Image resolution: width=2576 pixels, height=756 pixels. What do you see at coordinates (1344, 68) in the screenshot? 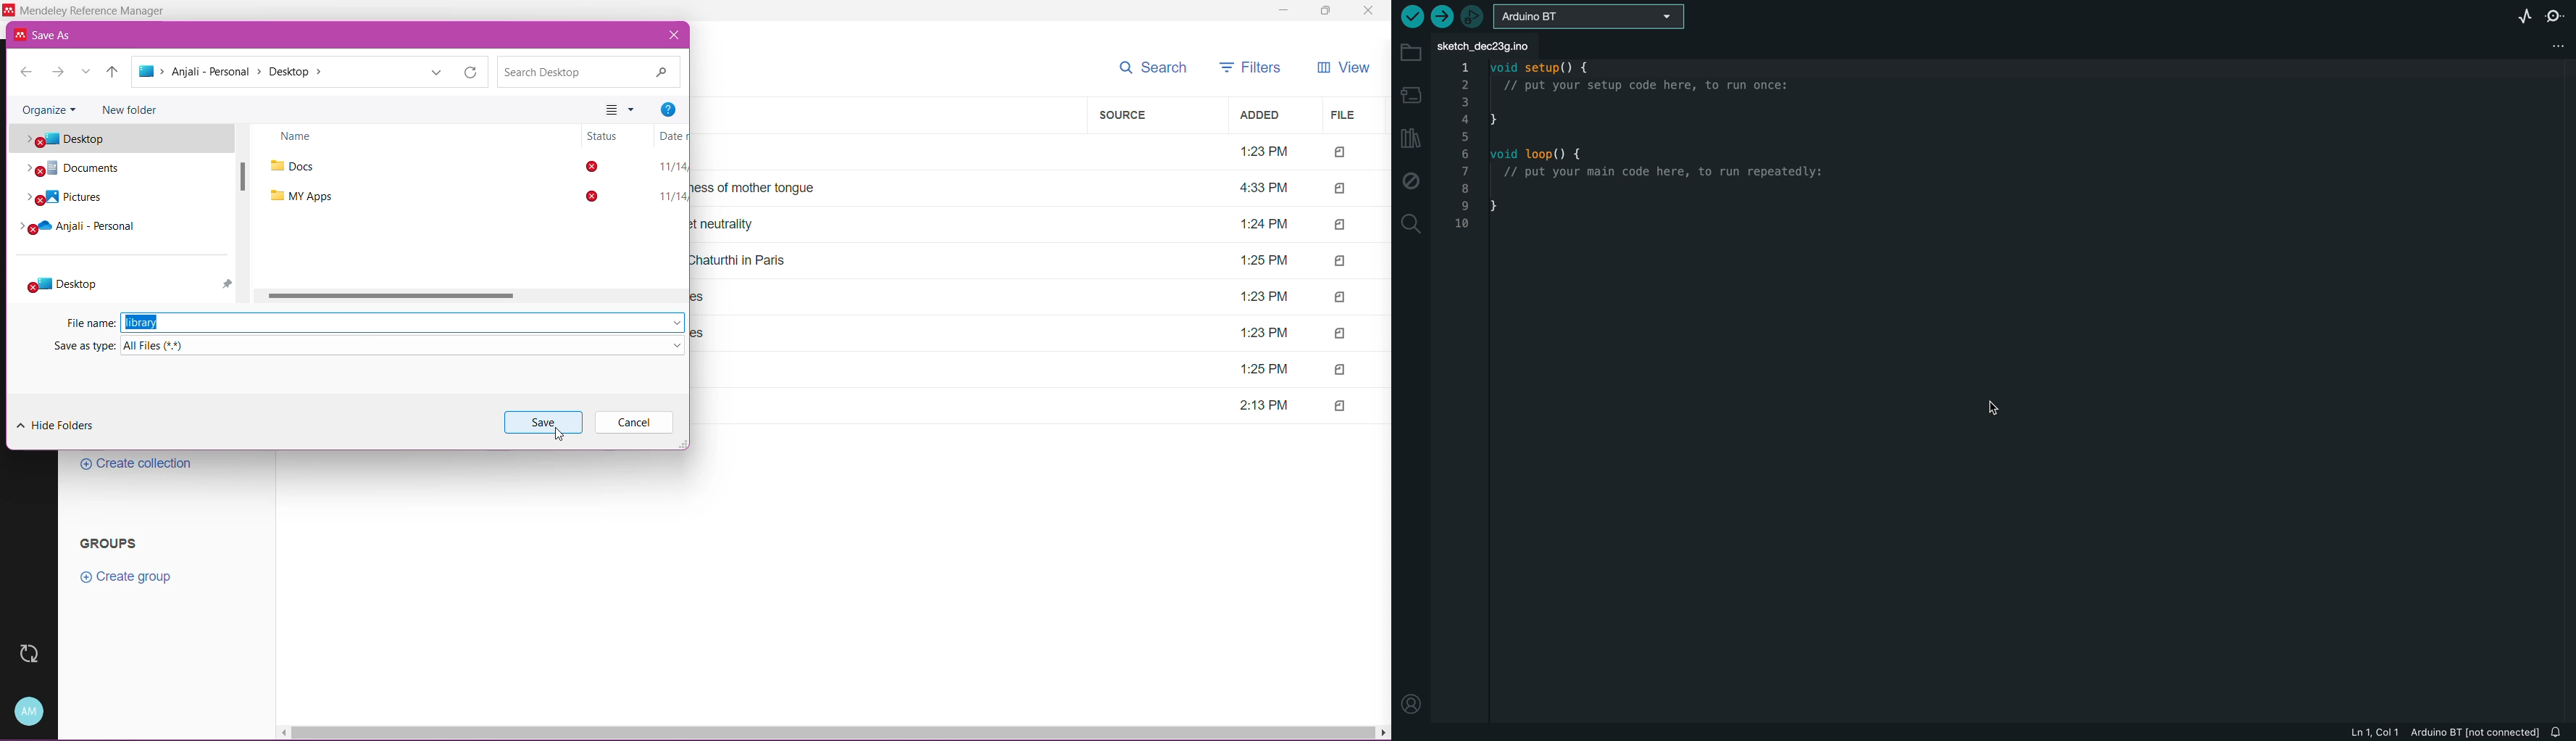
I see `View` at bounding box center [1344, 68].